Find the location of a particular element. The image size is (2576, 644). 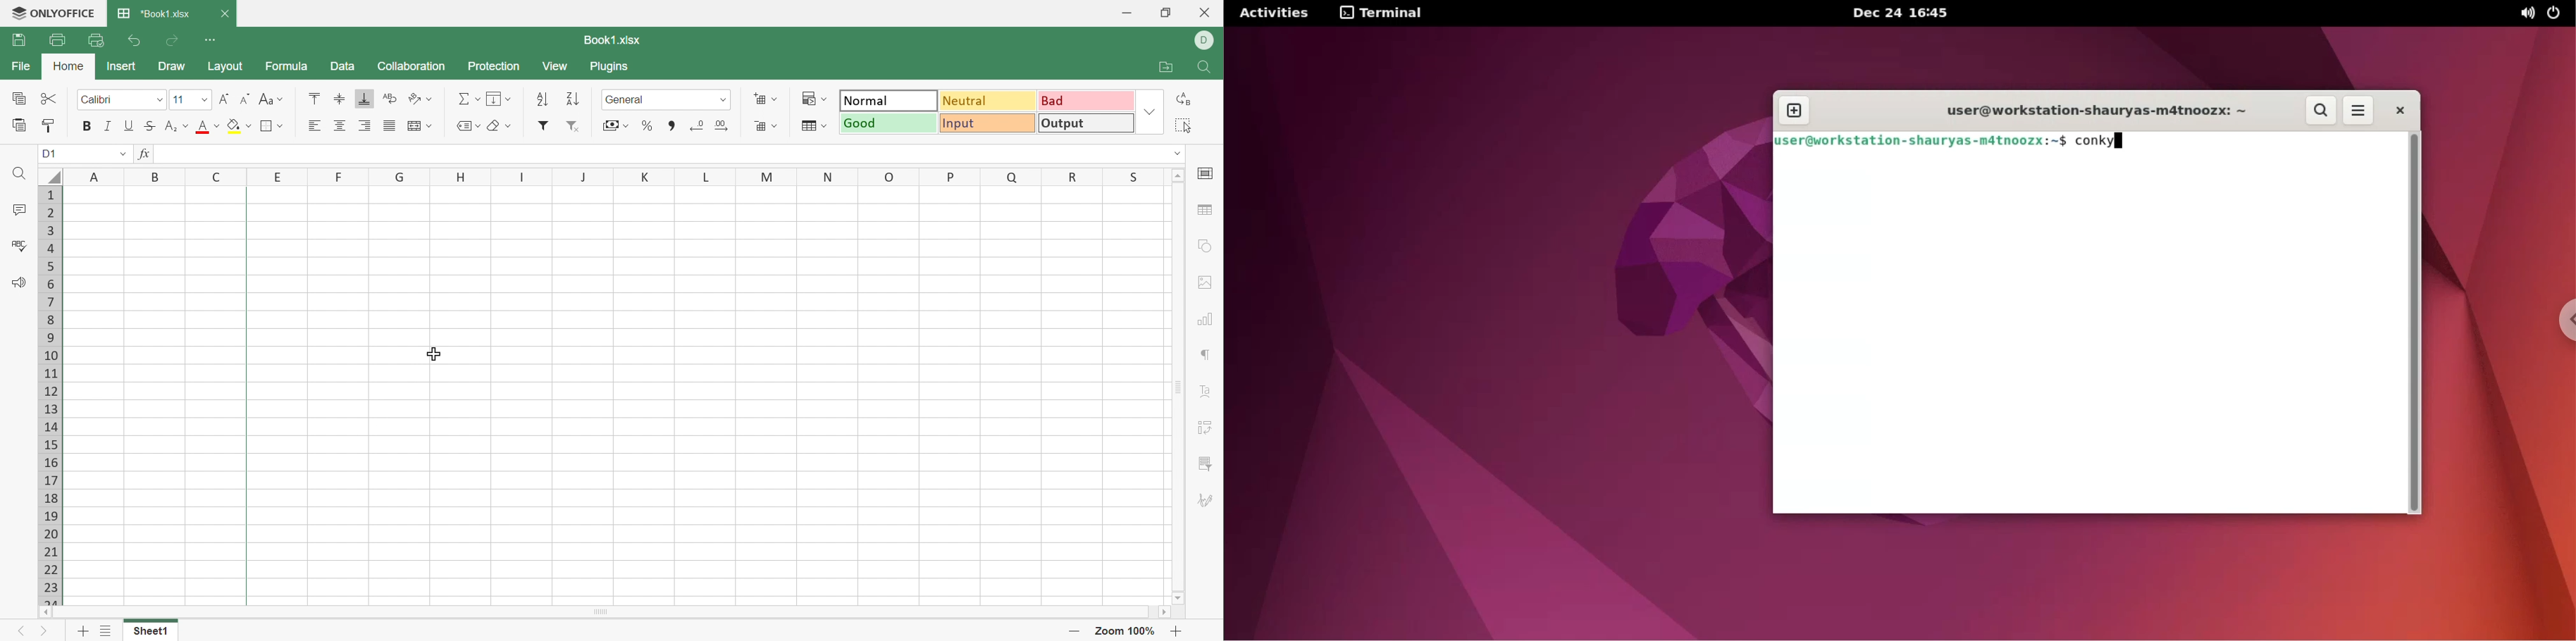

Normal is located at coordinates (887, 99).